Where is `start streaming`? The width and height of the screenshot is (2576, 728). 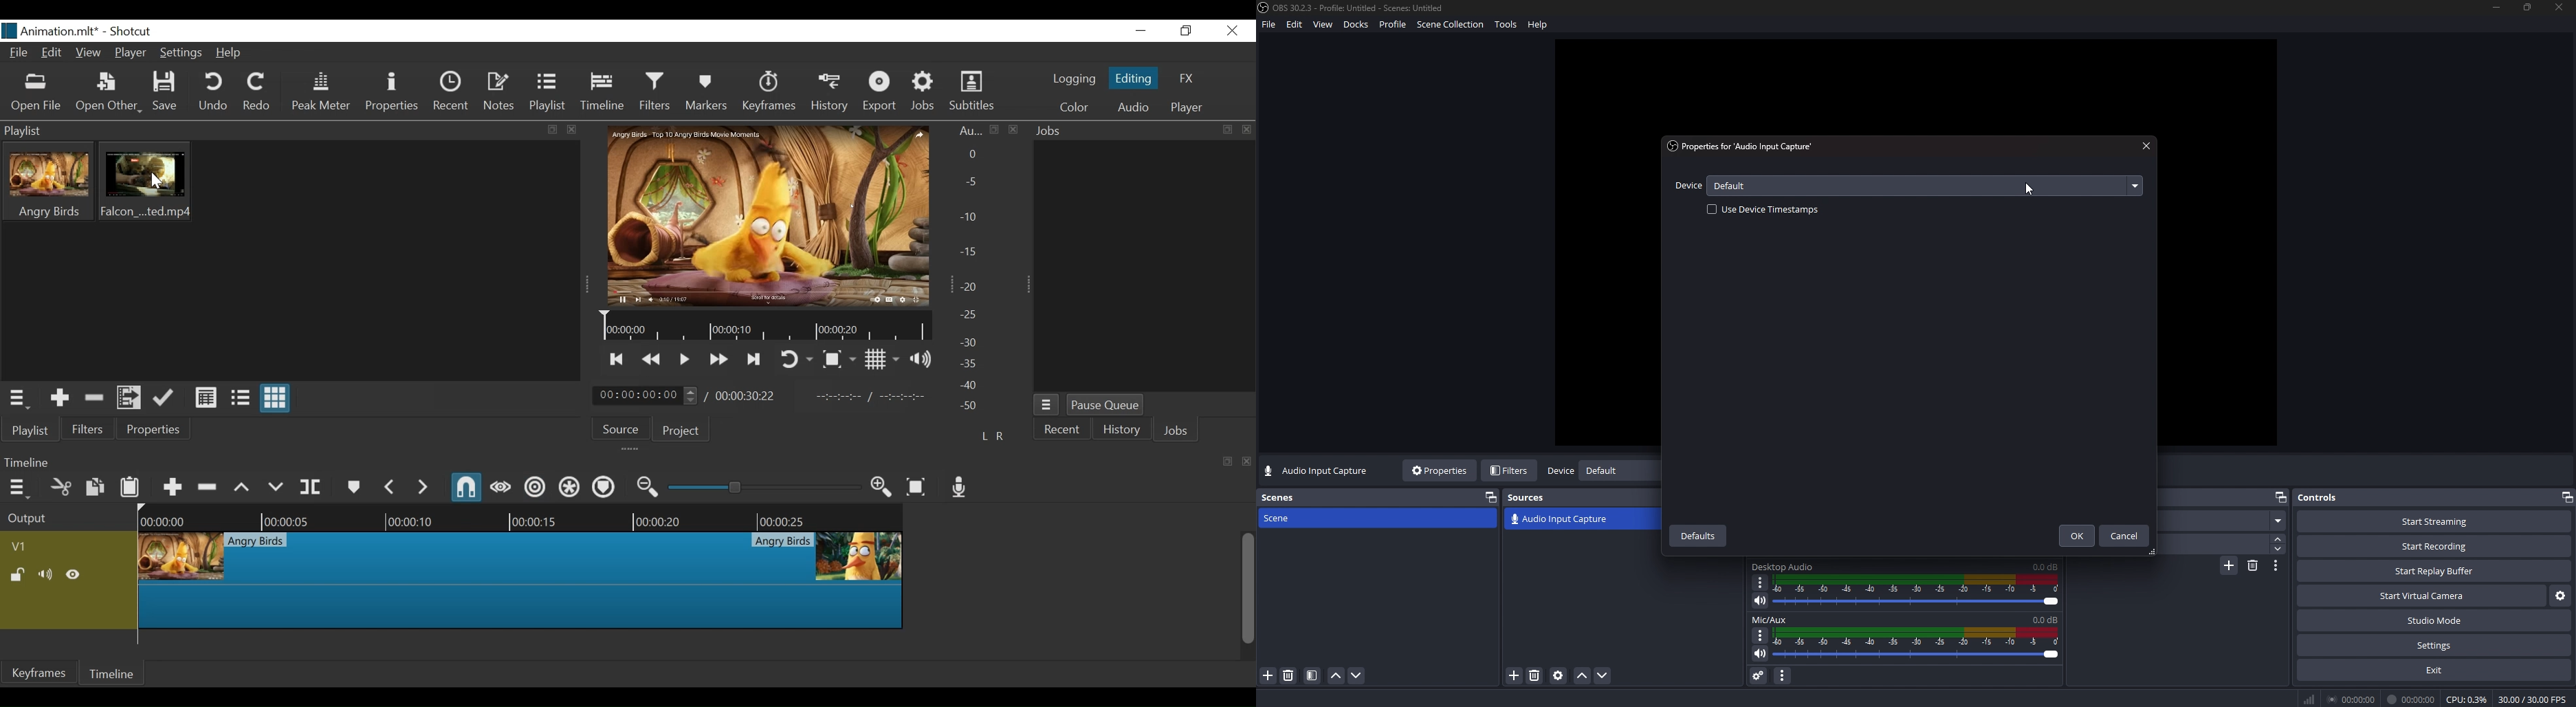
start streaming is located at coordinates (2434, 521).